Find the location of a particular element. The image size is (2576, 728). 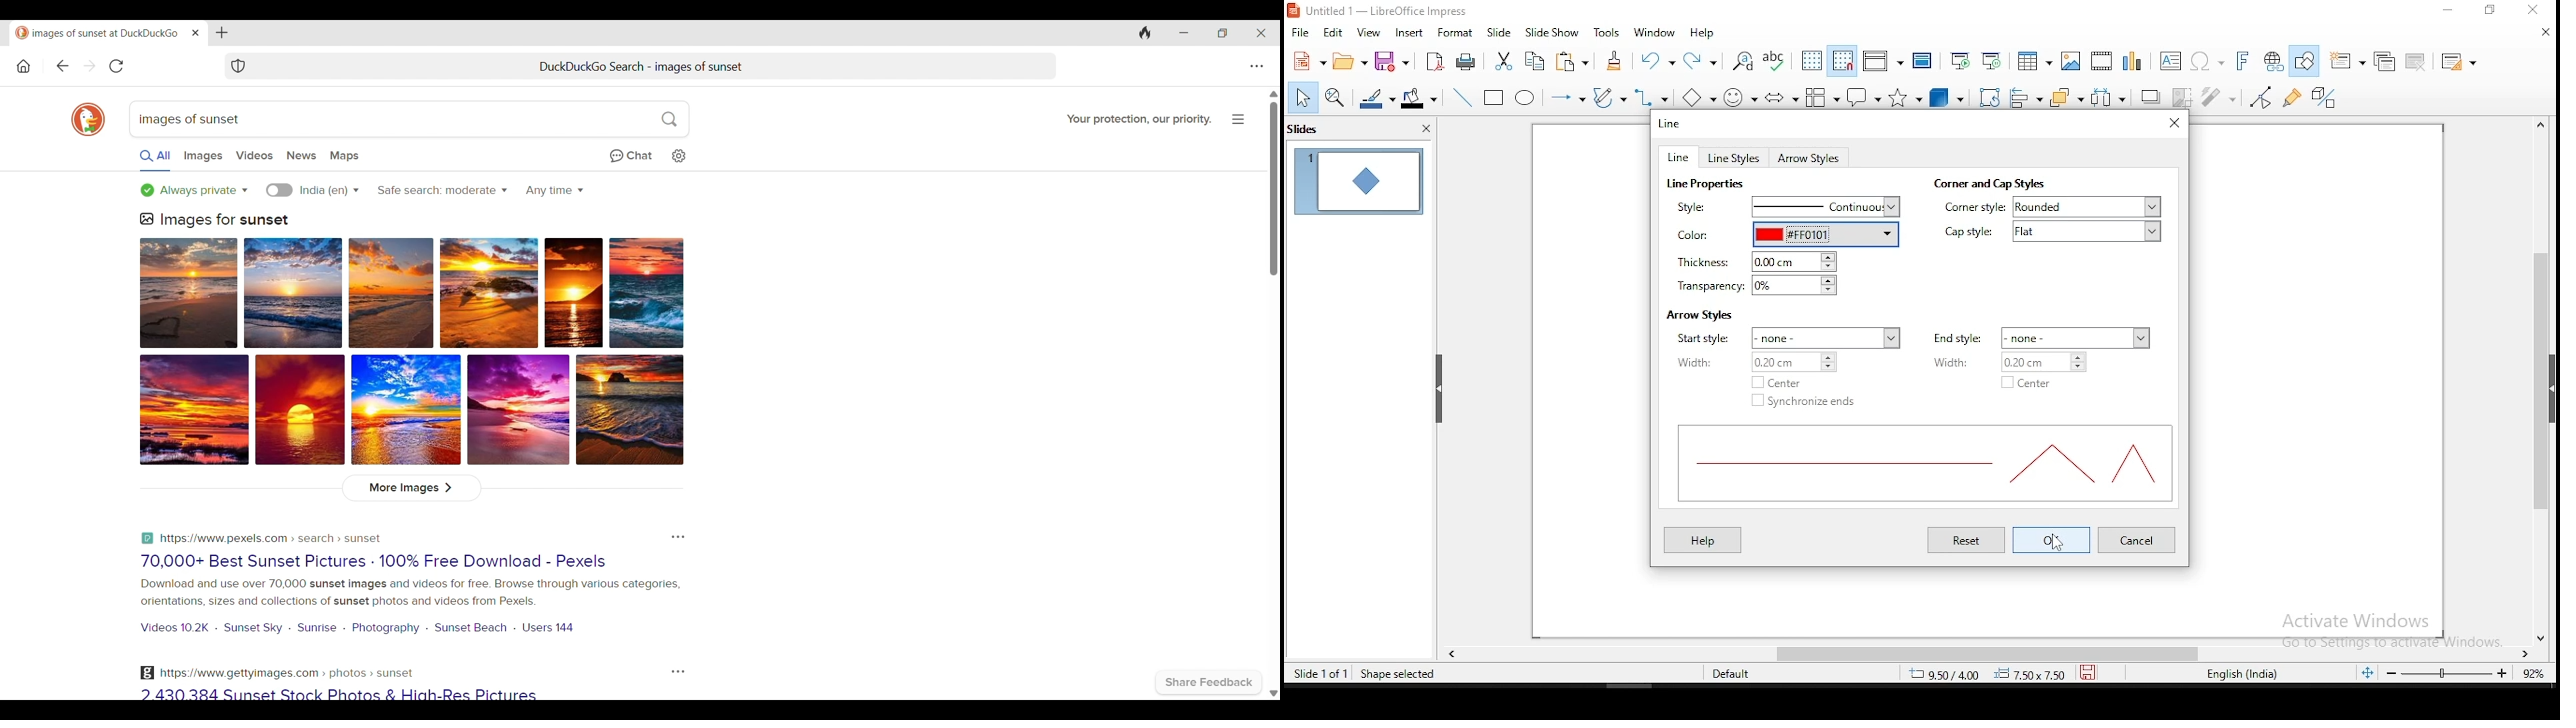

delete slide is located at coordinates (2417, 63).